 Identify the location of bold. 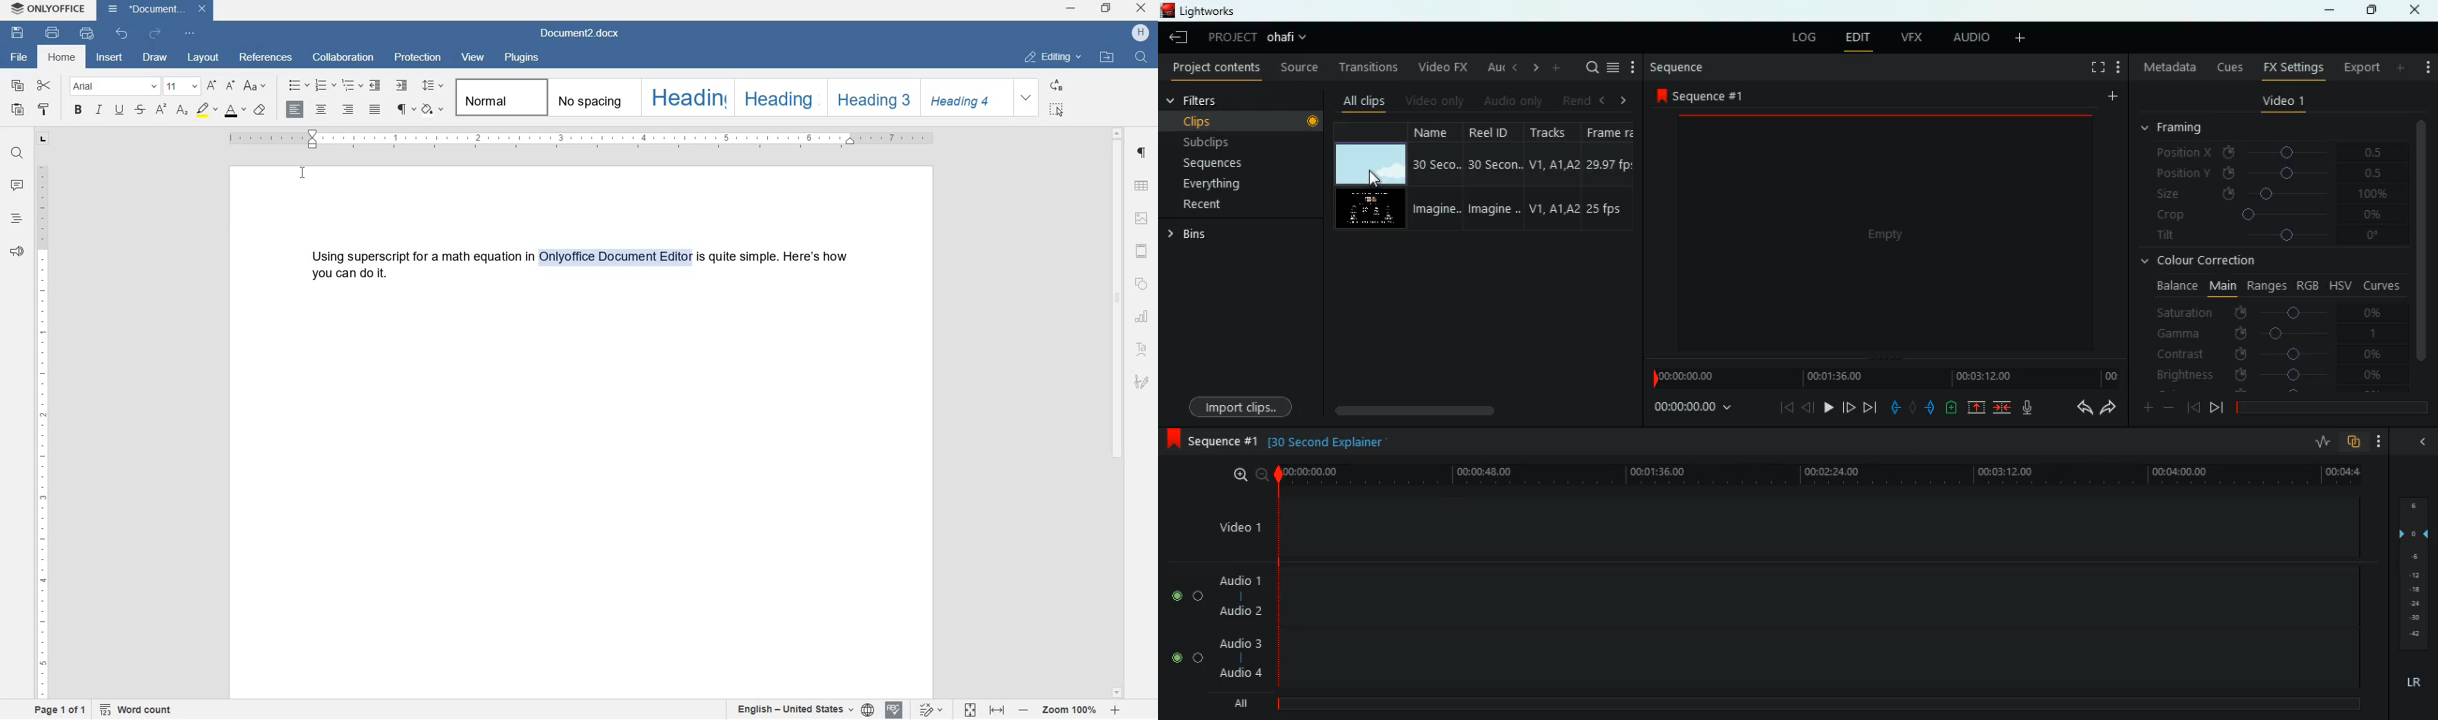
(77, 110).